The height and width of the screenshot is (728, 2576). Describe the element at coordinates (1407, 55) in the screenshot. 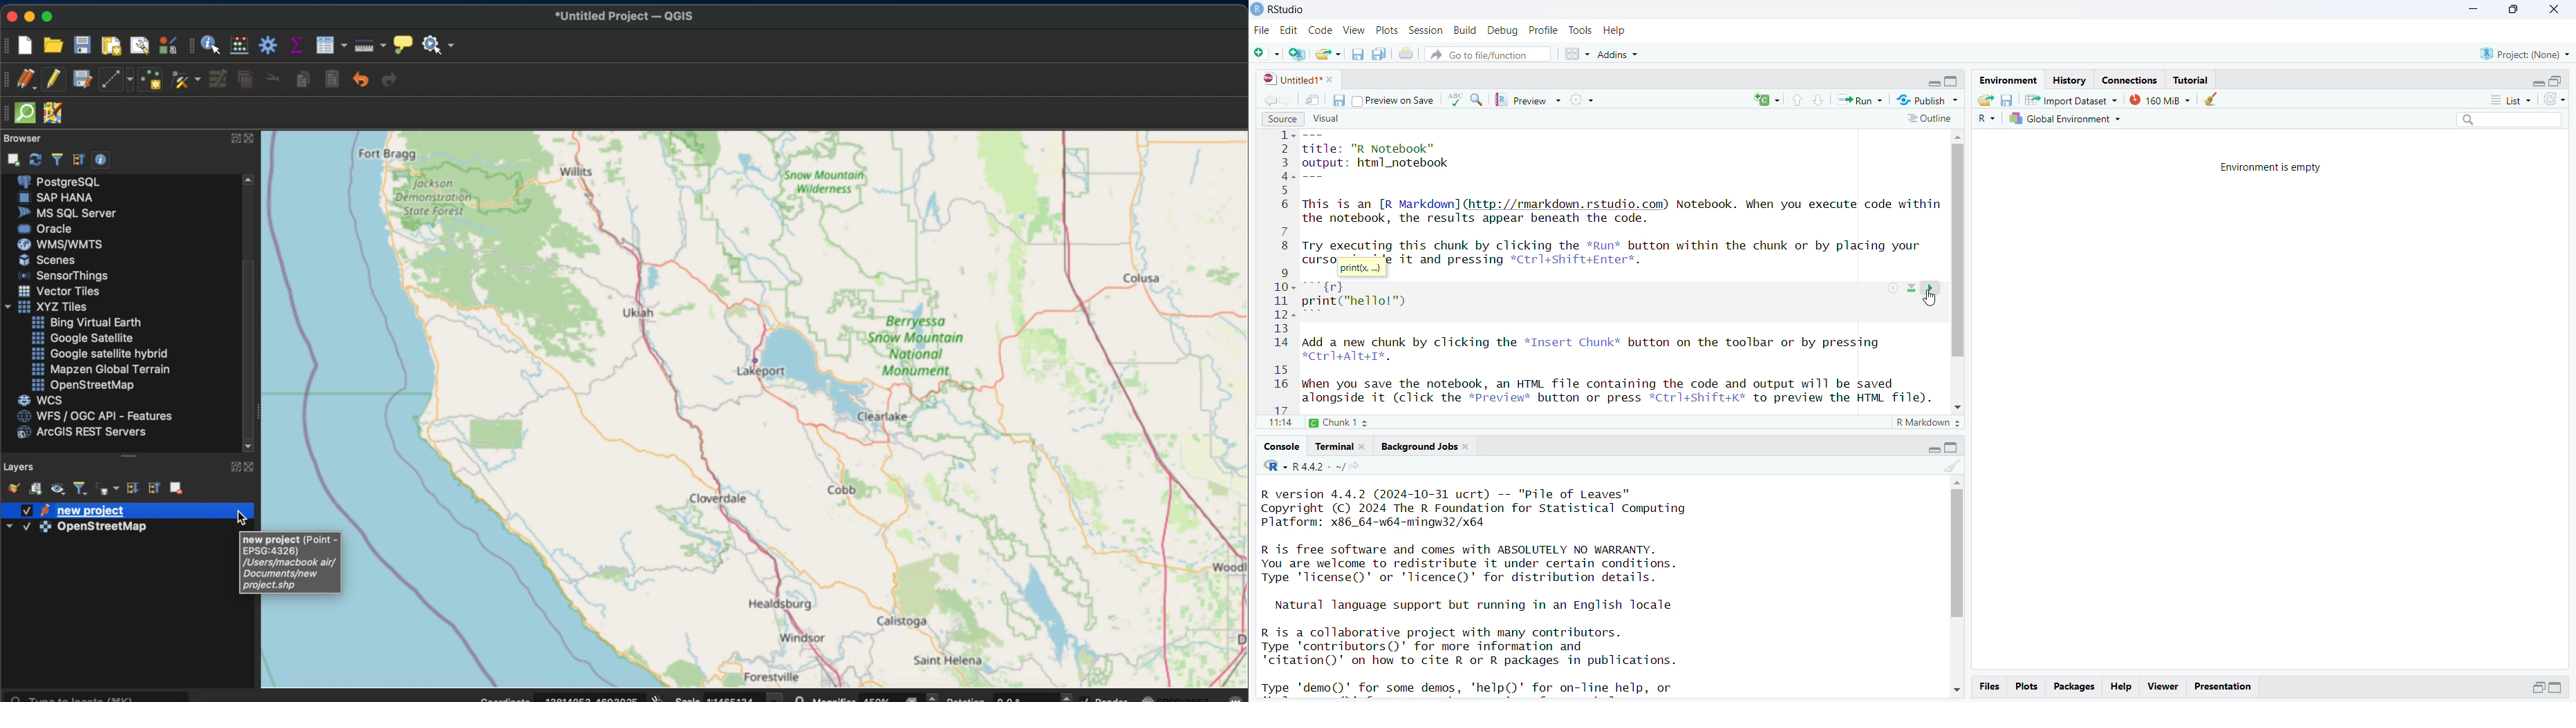

I see `print current file` at that location.